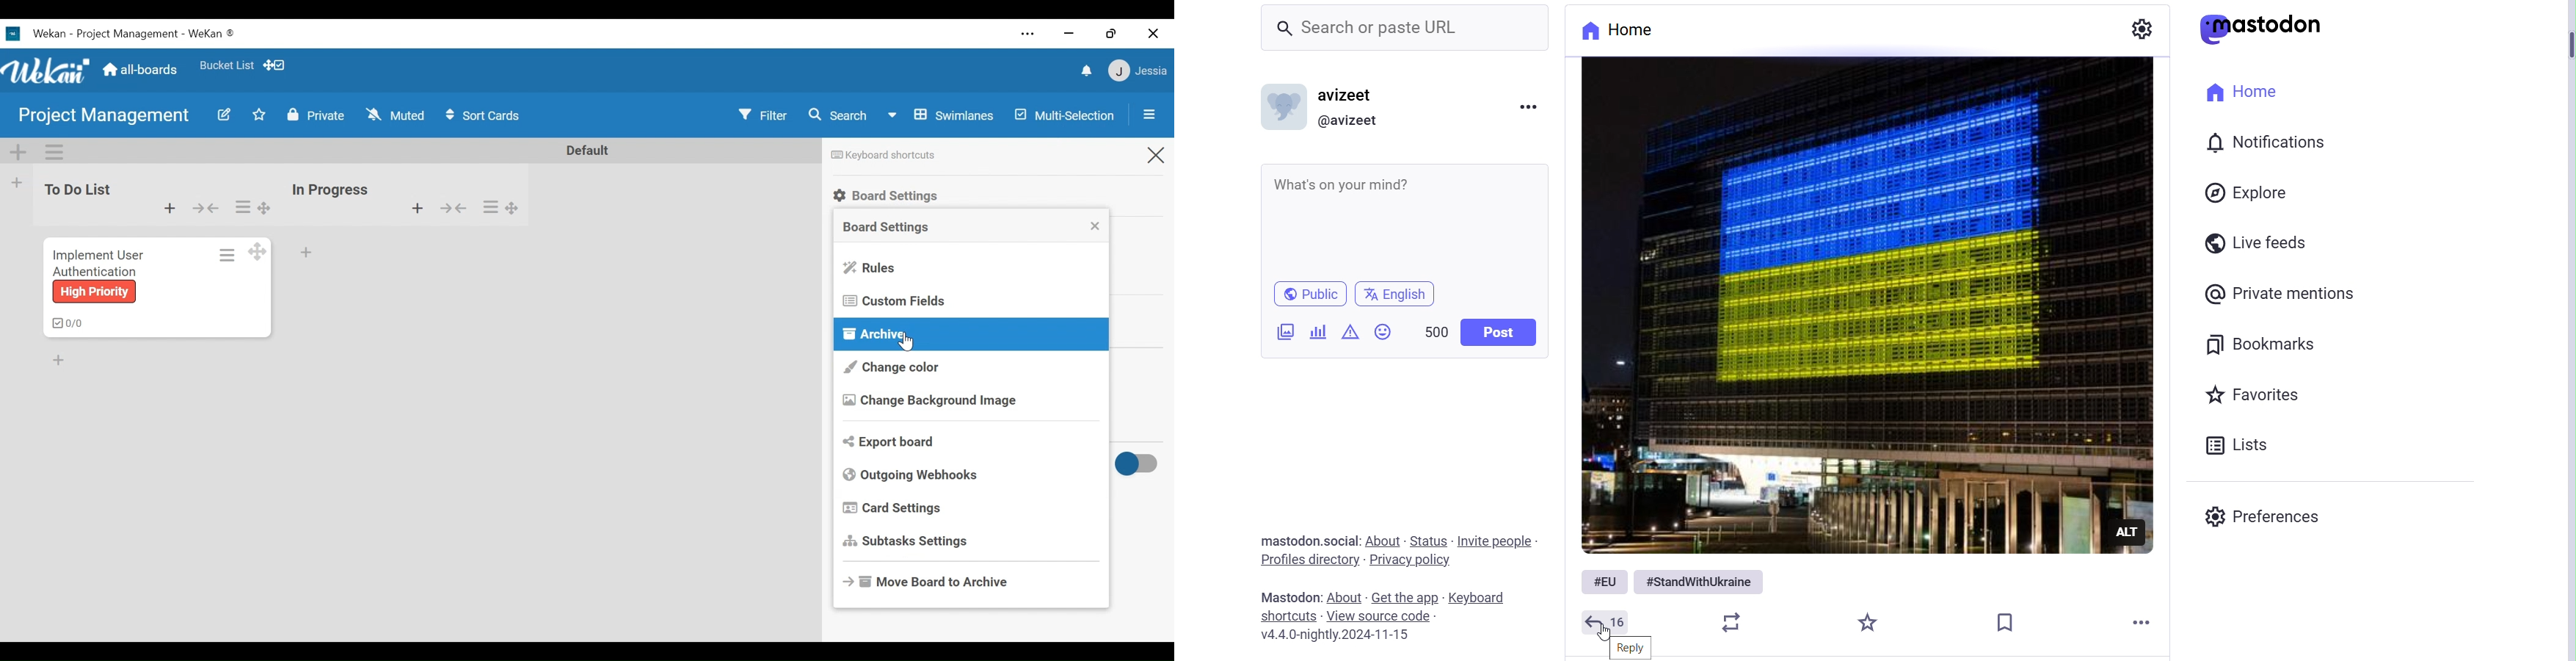 This screenshot has width=2576, height=672. I want to click on Hashtags, so click(1674, 581).